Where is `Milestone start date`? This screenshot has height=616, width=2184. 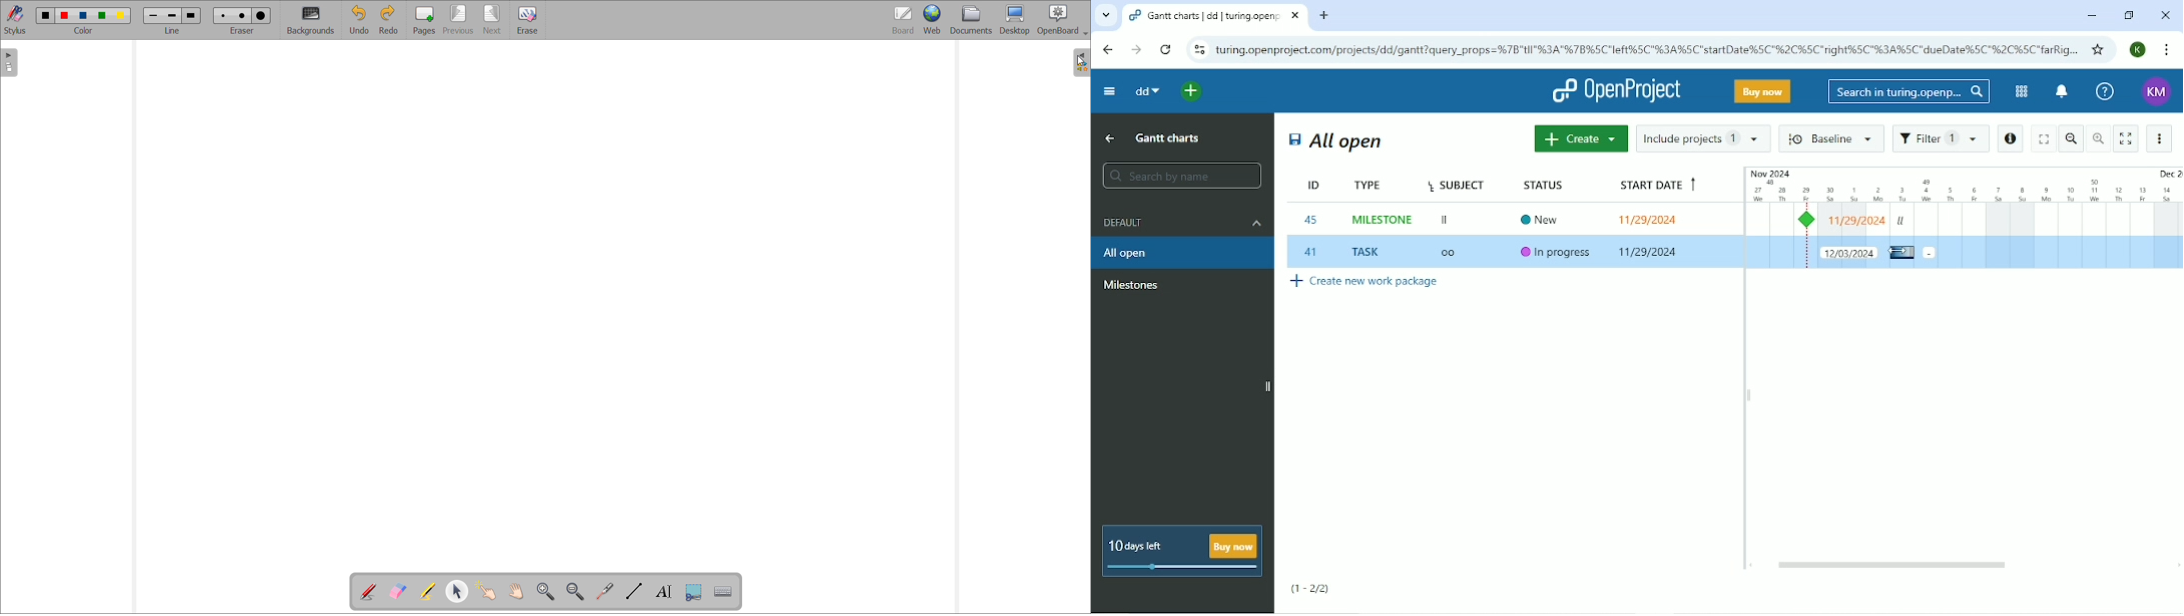
Milestone start date is located at coordinates (1858, 221).